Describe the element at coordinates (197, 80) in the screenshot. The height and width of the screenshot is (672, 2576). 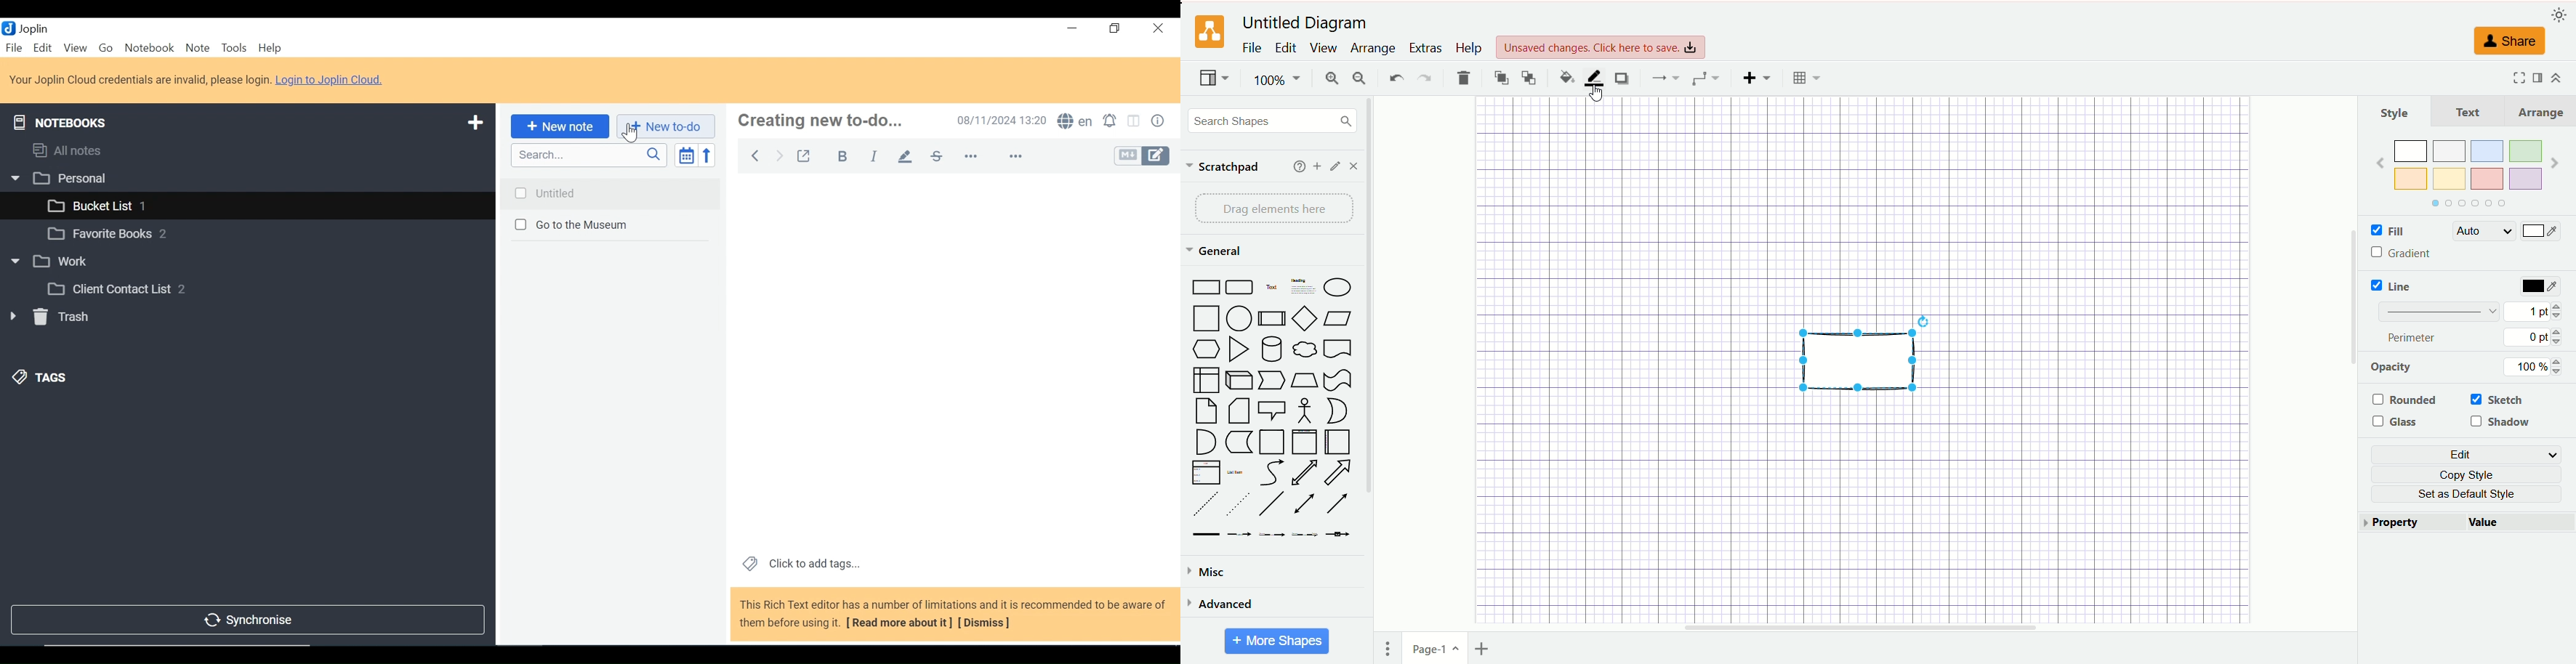
I see `Login to Joplin Cloud` at that location.